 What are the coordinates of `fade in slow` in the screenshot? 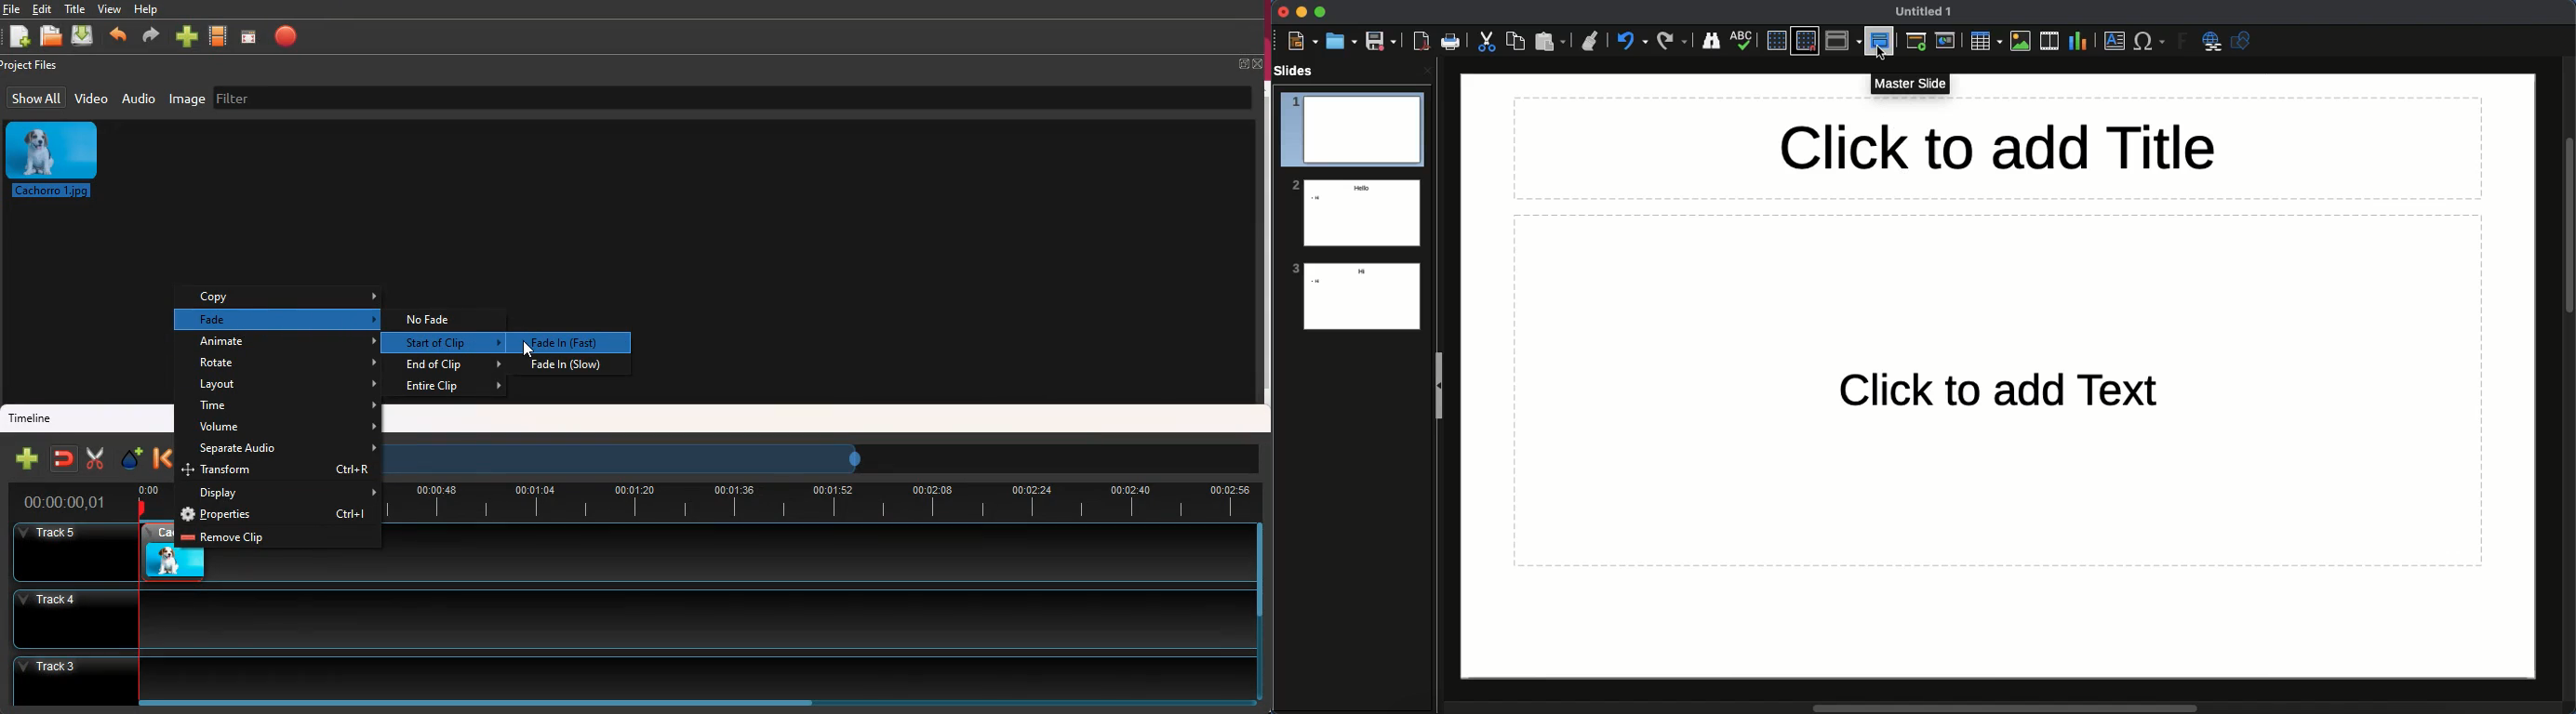 It's located at (576, 366).